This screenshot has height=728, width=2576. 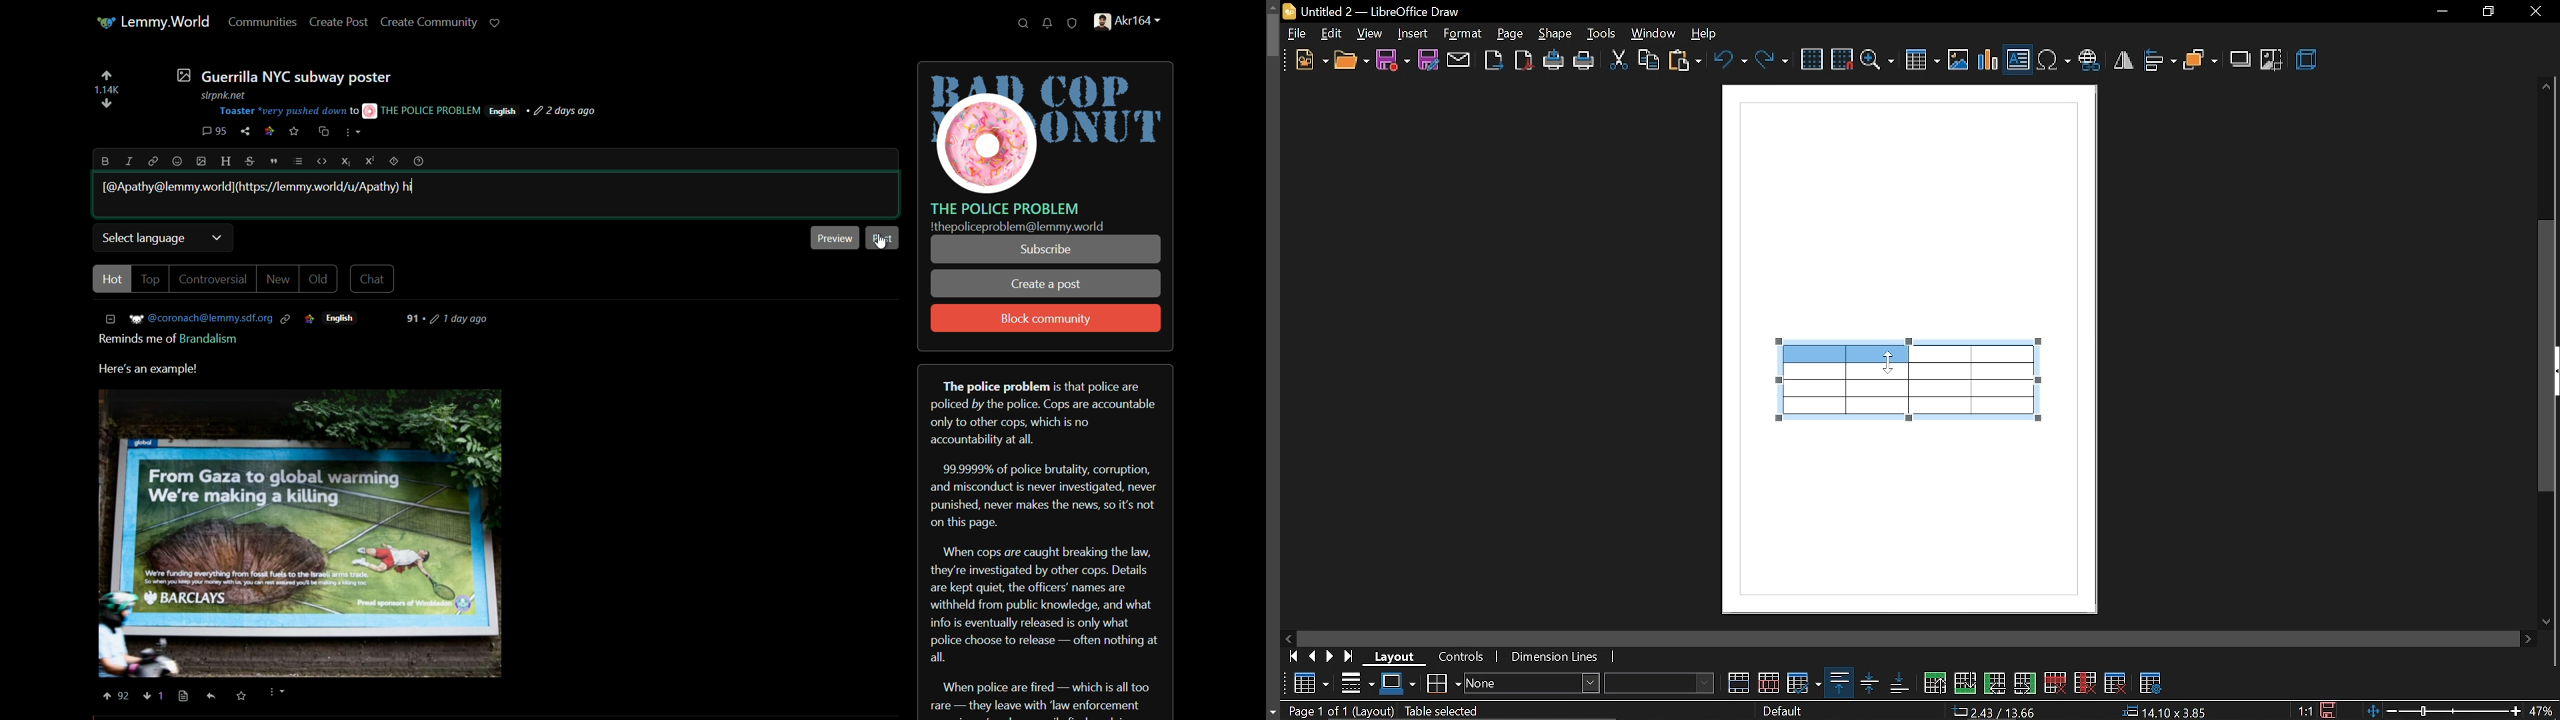 I want to click on 14.10x3.85, so click(x=2166, y=713).